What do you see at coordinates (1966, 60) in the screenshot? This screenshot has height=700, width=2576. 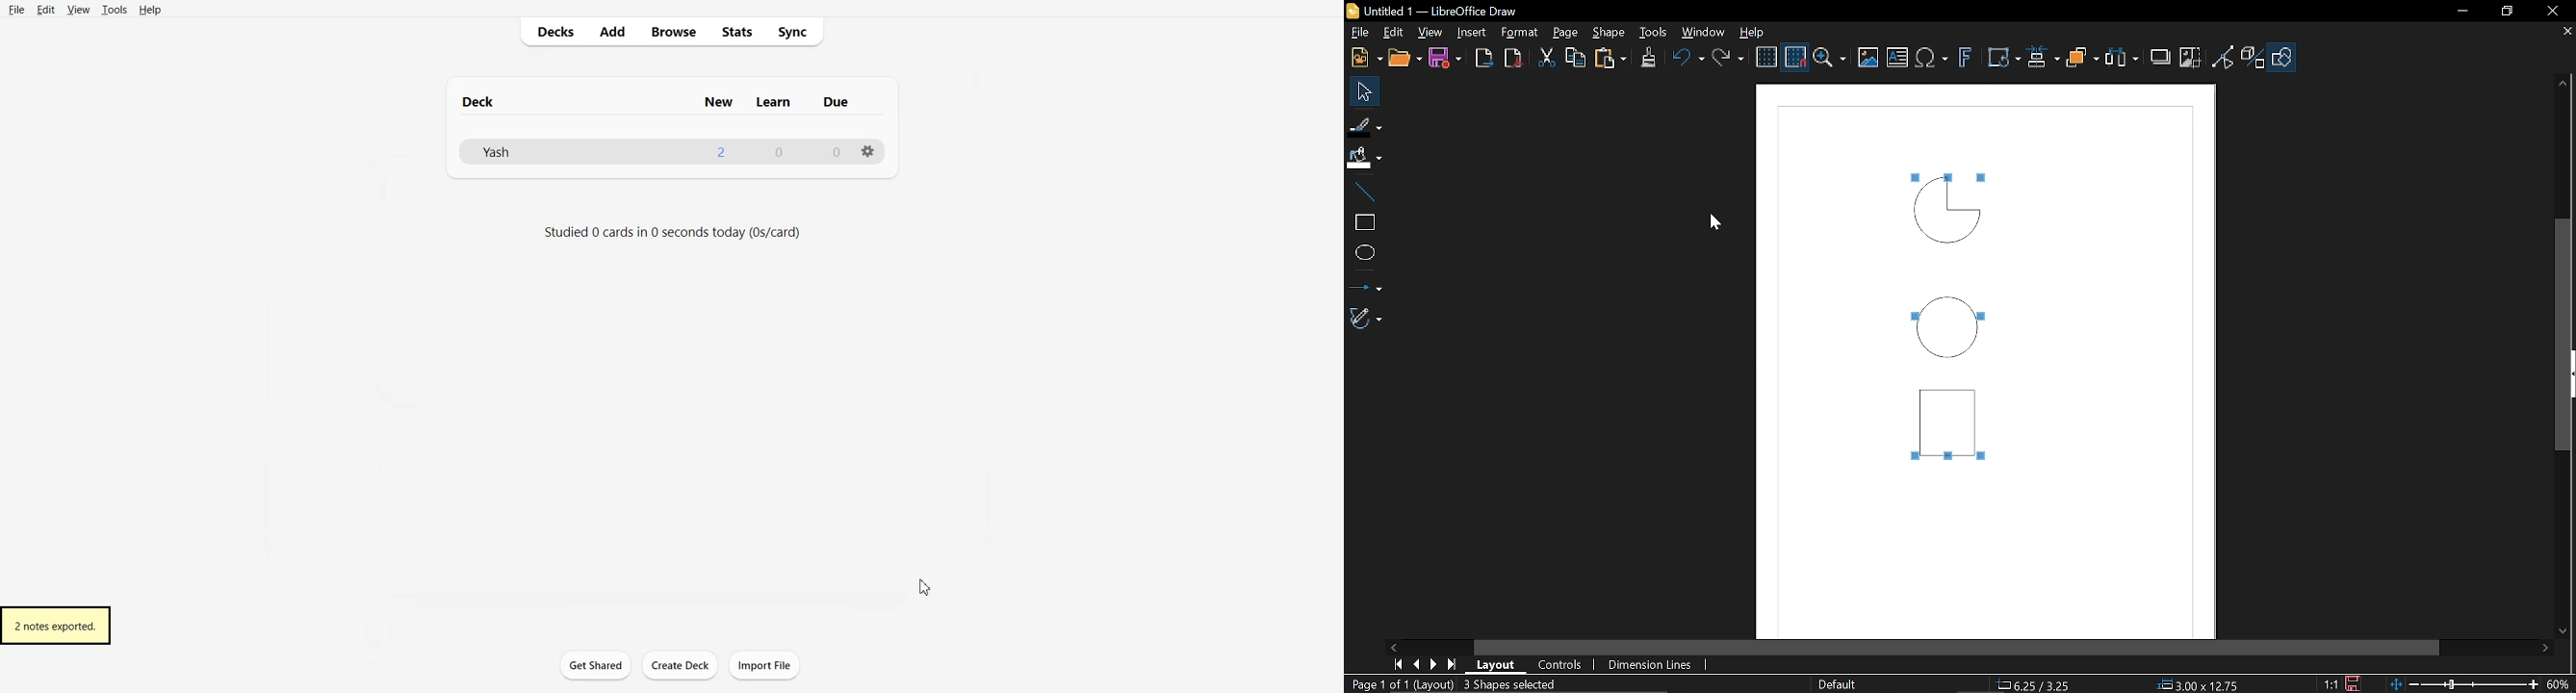 I see `Insert Fontwork` at bounding box center [1966, 60].